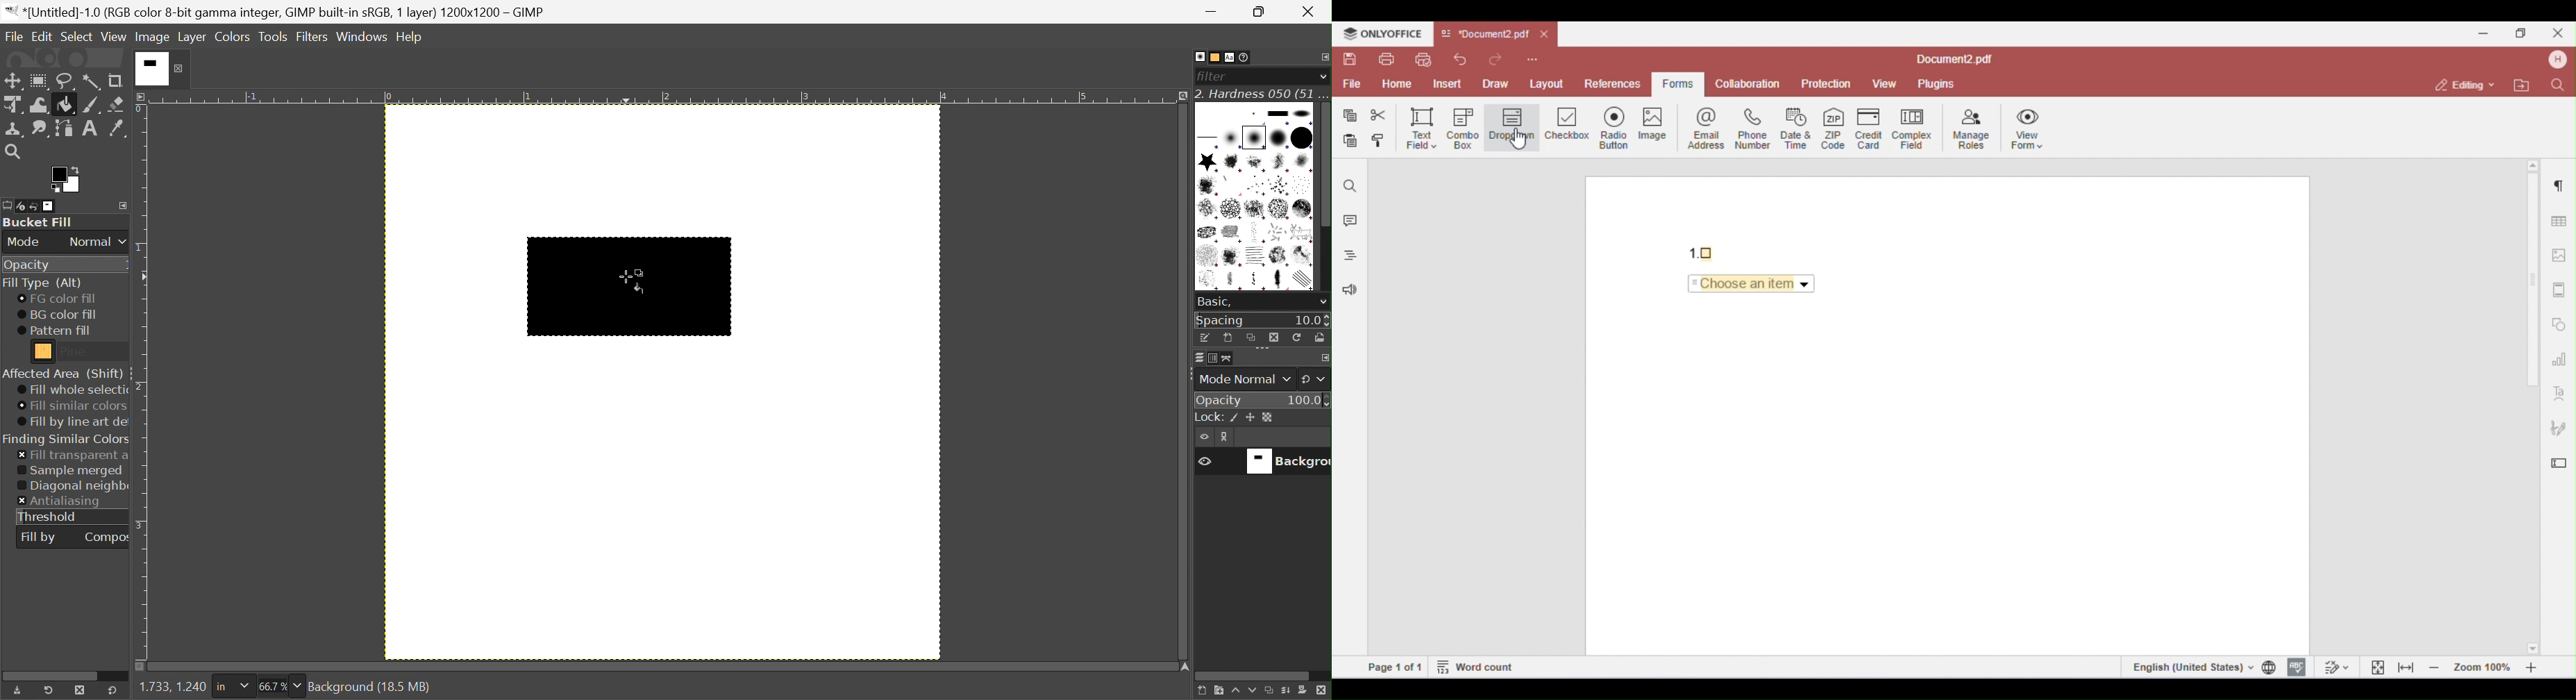 The width and height of the screenshot is (2576, 700). Describe the element at coordinates (73, 456) in the screenshot. I see `Fill transparent areas` at that location.